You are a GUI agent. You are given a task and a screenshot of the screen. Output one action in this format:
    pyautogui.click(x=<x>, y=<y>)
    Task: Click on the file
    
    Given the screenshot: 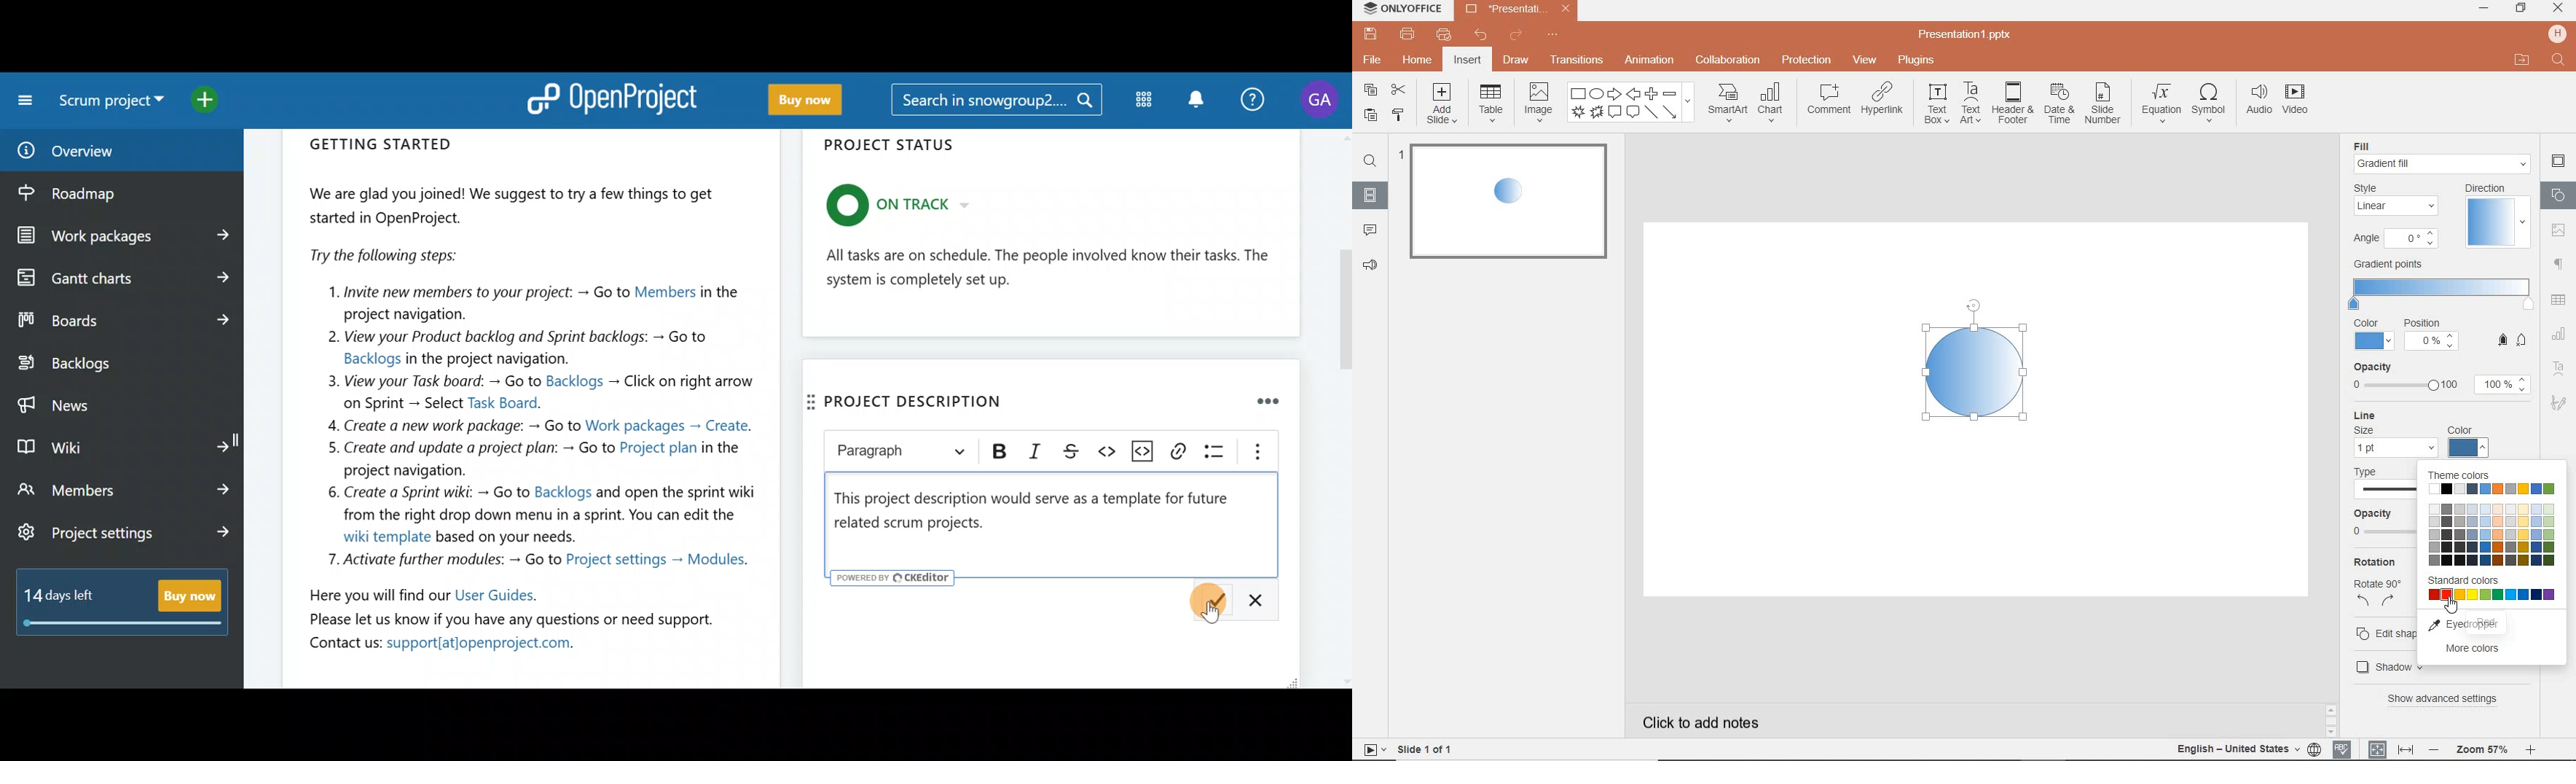 What is the action you would take?
    pyautogui.click(x=1371, y=59)
    